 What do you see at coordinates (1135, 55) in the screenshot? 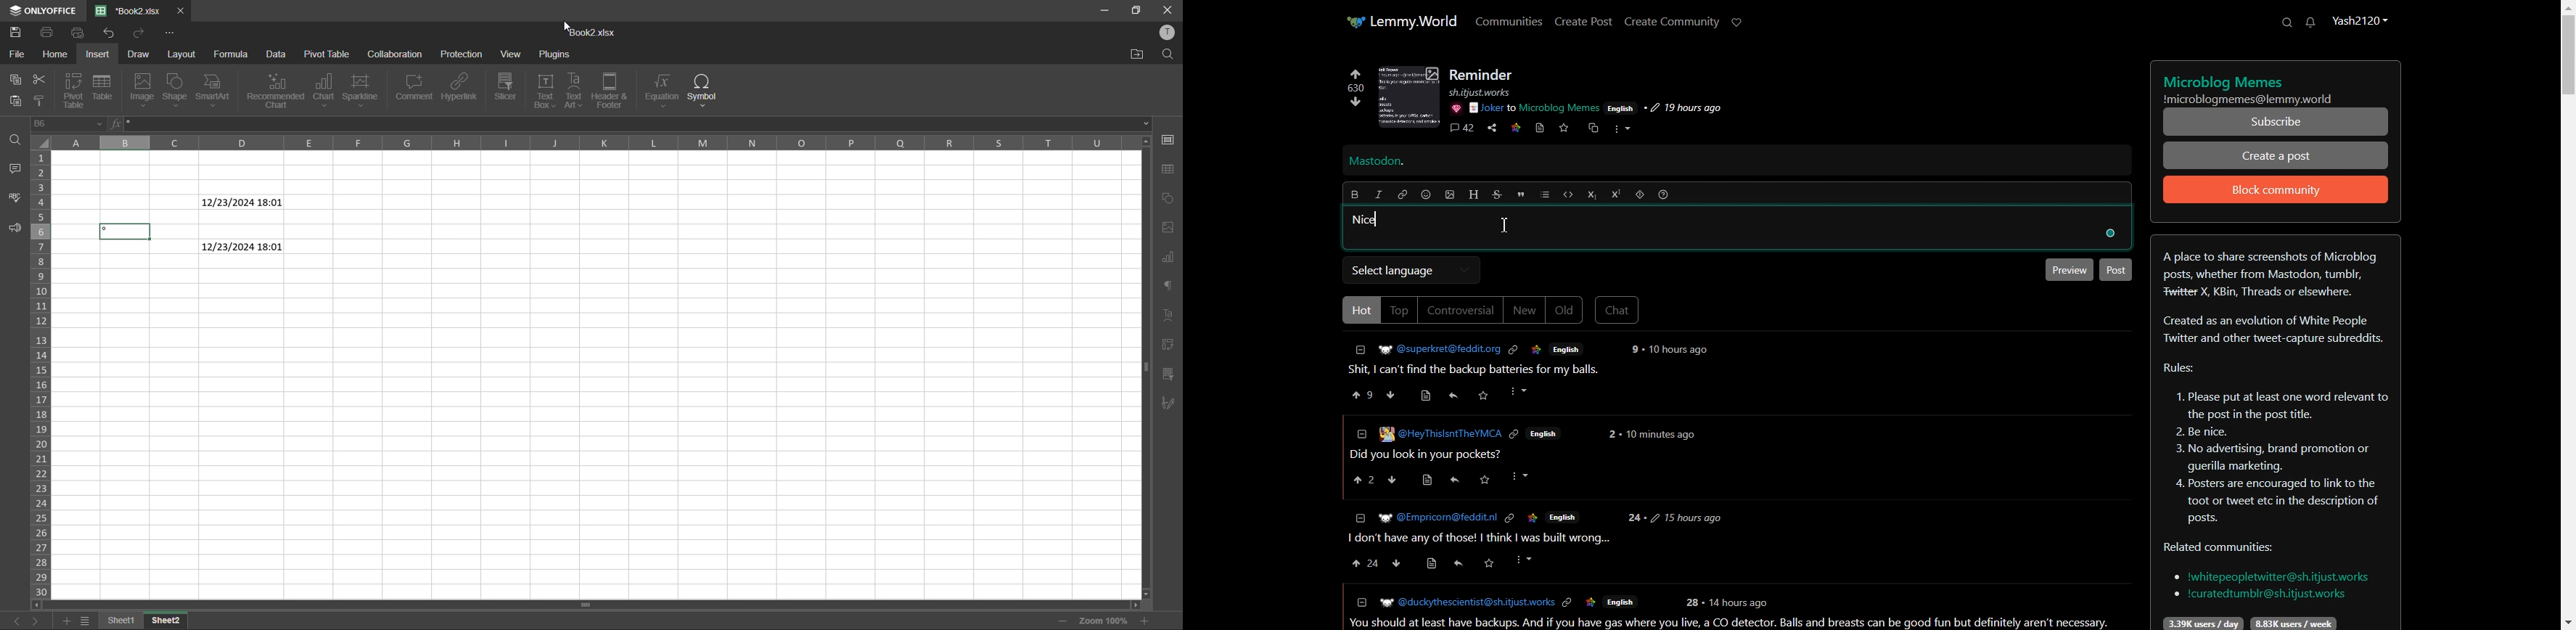
I see `open location` at bounding box center [1135, 55].